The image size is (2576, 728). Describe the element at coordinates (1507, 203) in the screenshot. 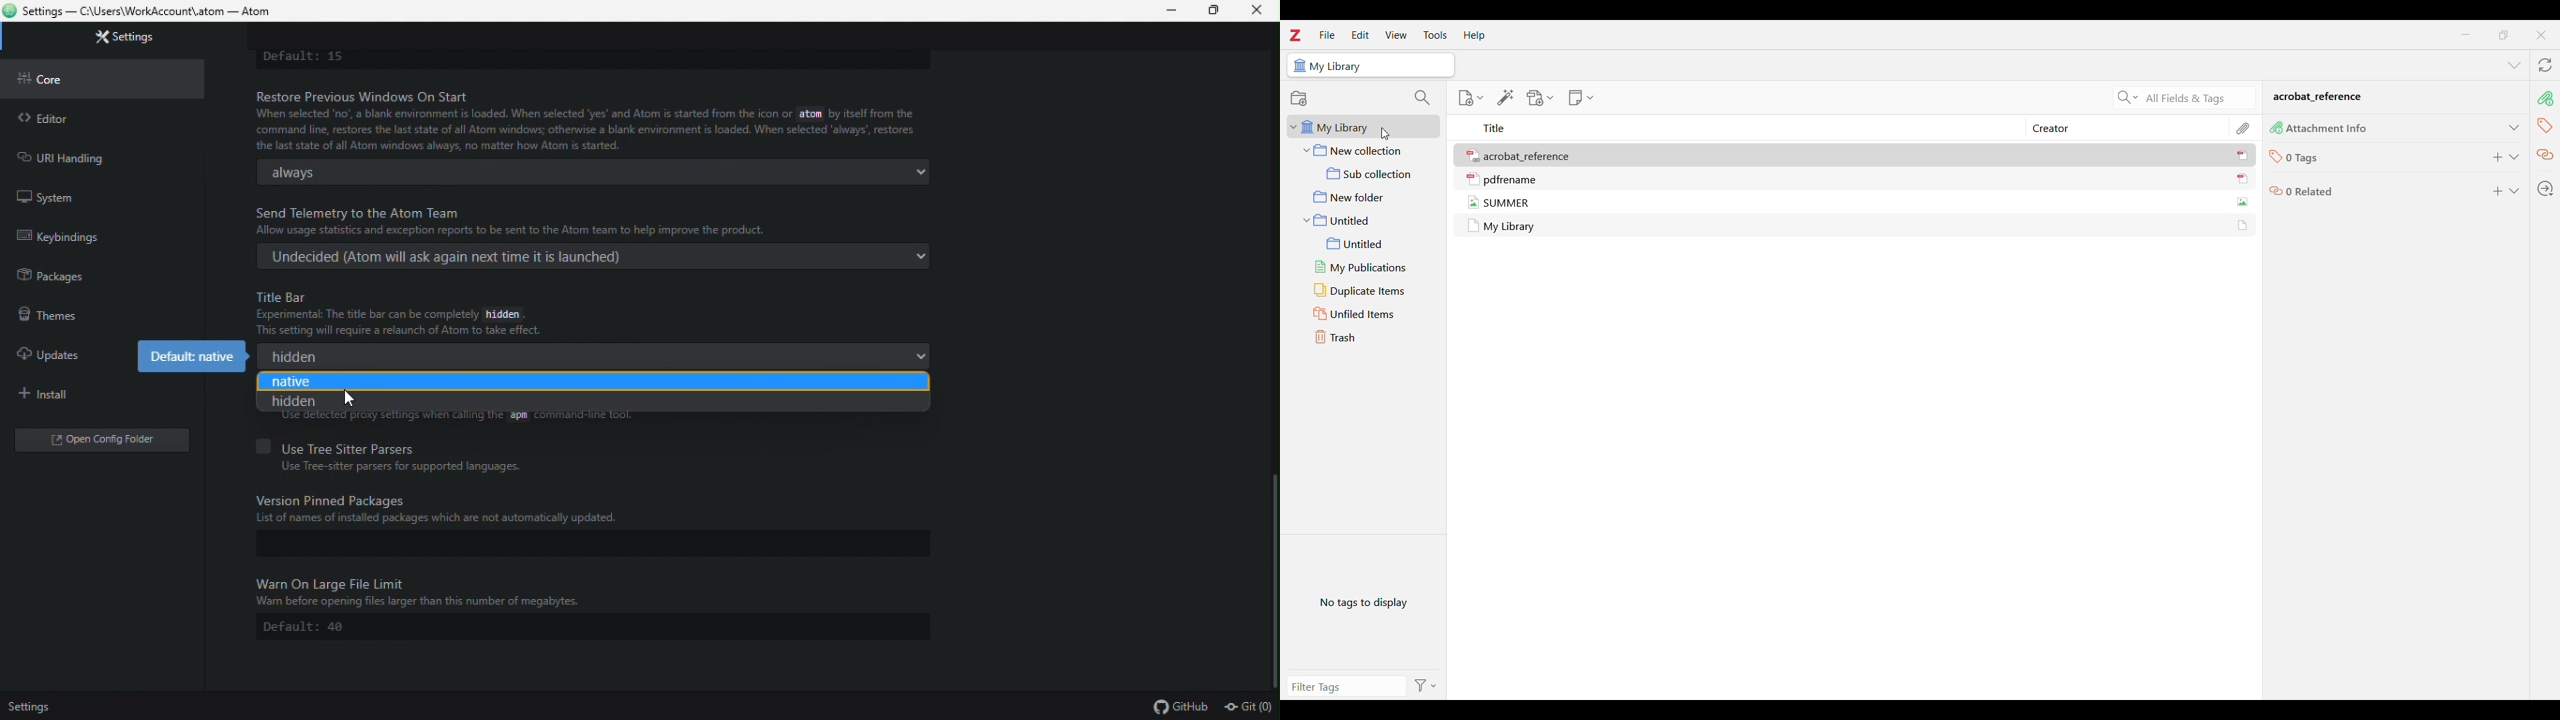

I see `SUMMER` at that location.